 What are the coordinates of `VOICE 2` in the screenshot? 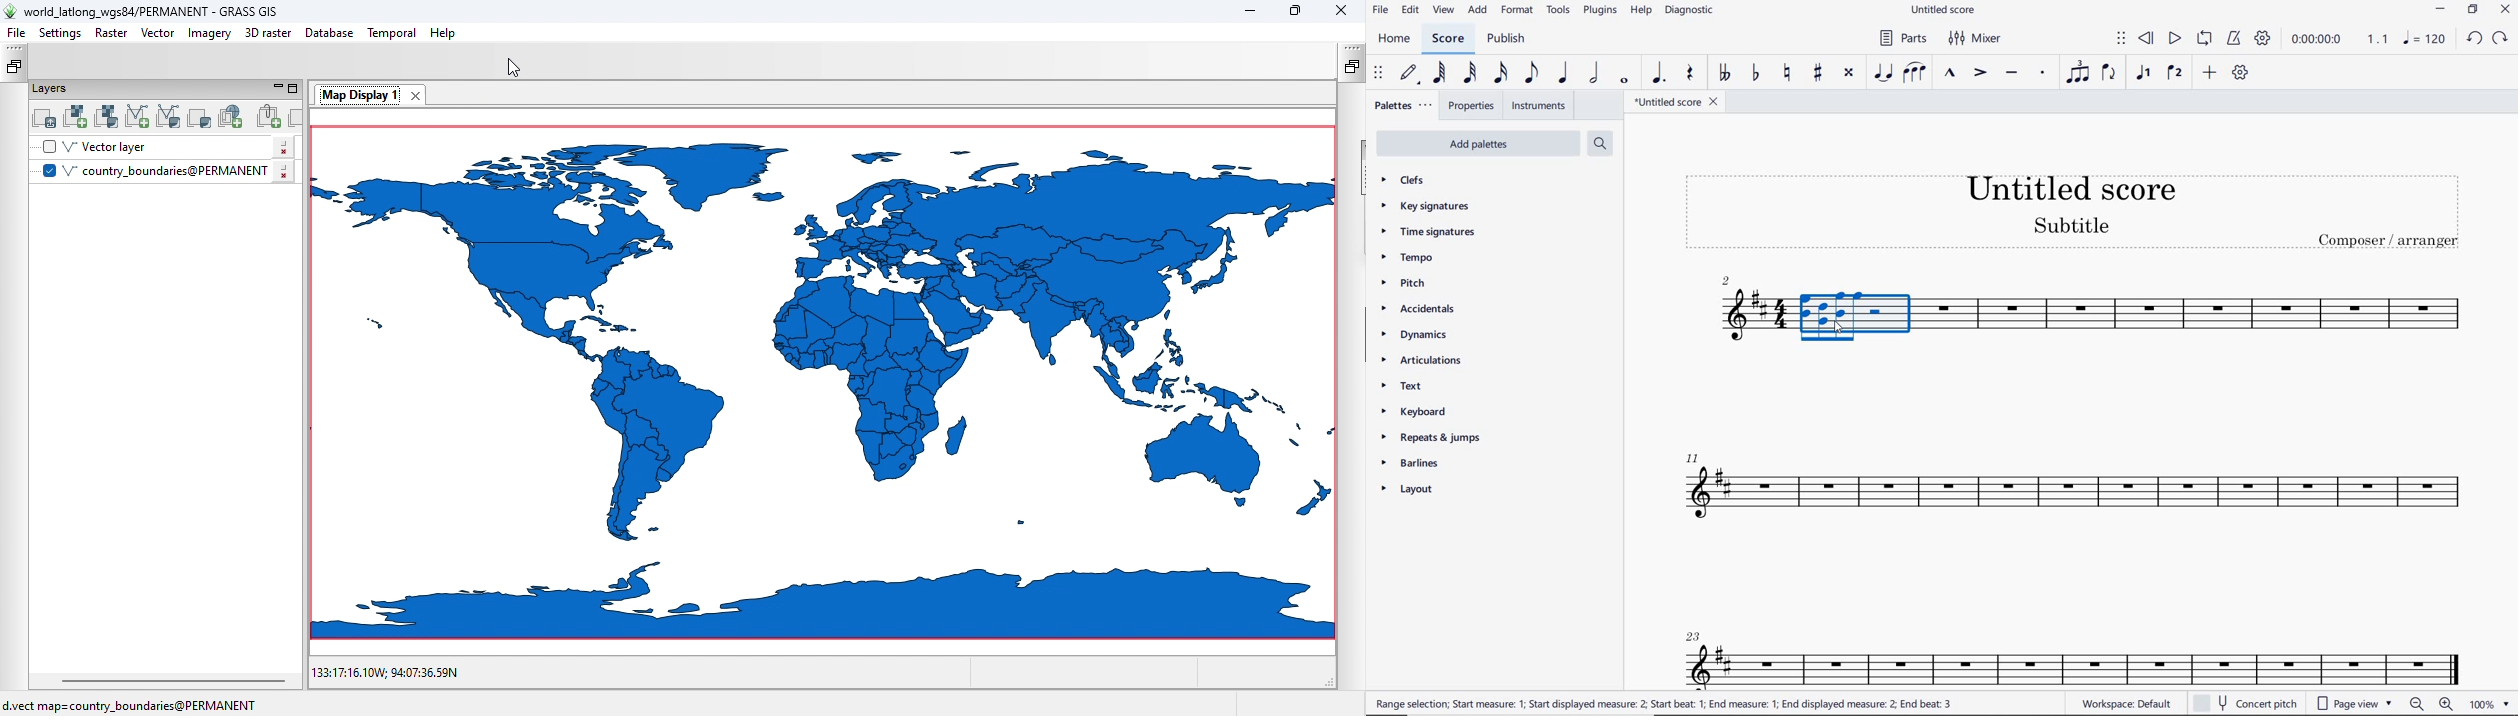 It's located at (2175, 73).